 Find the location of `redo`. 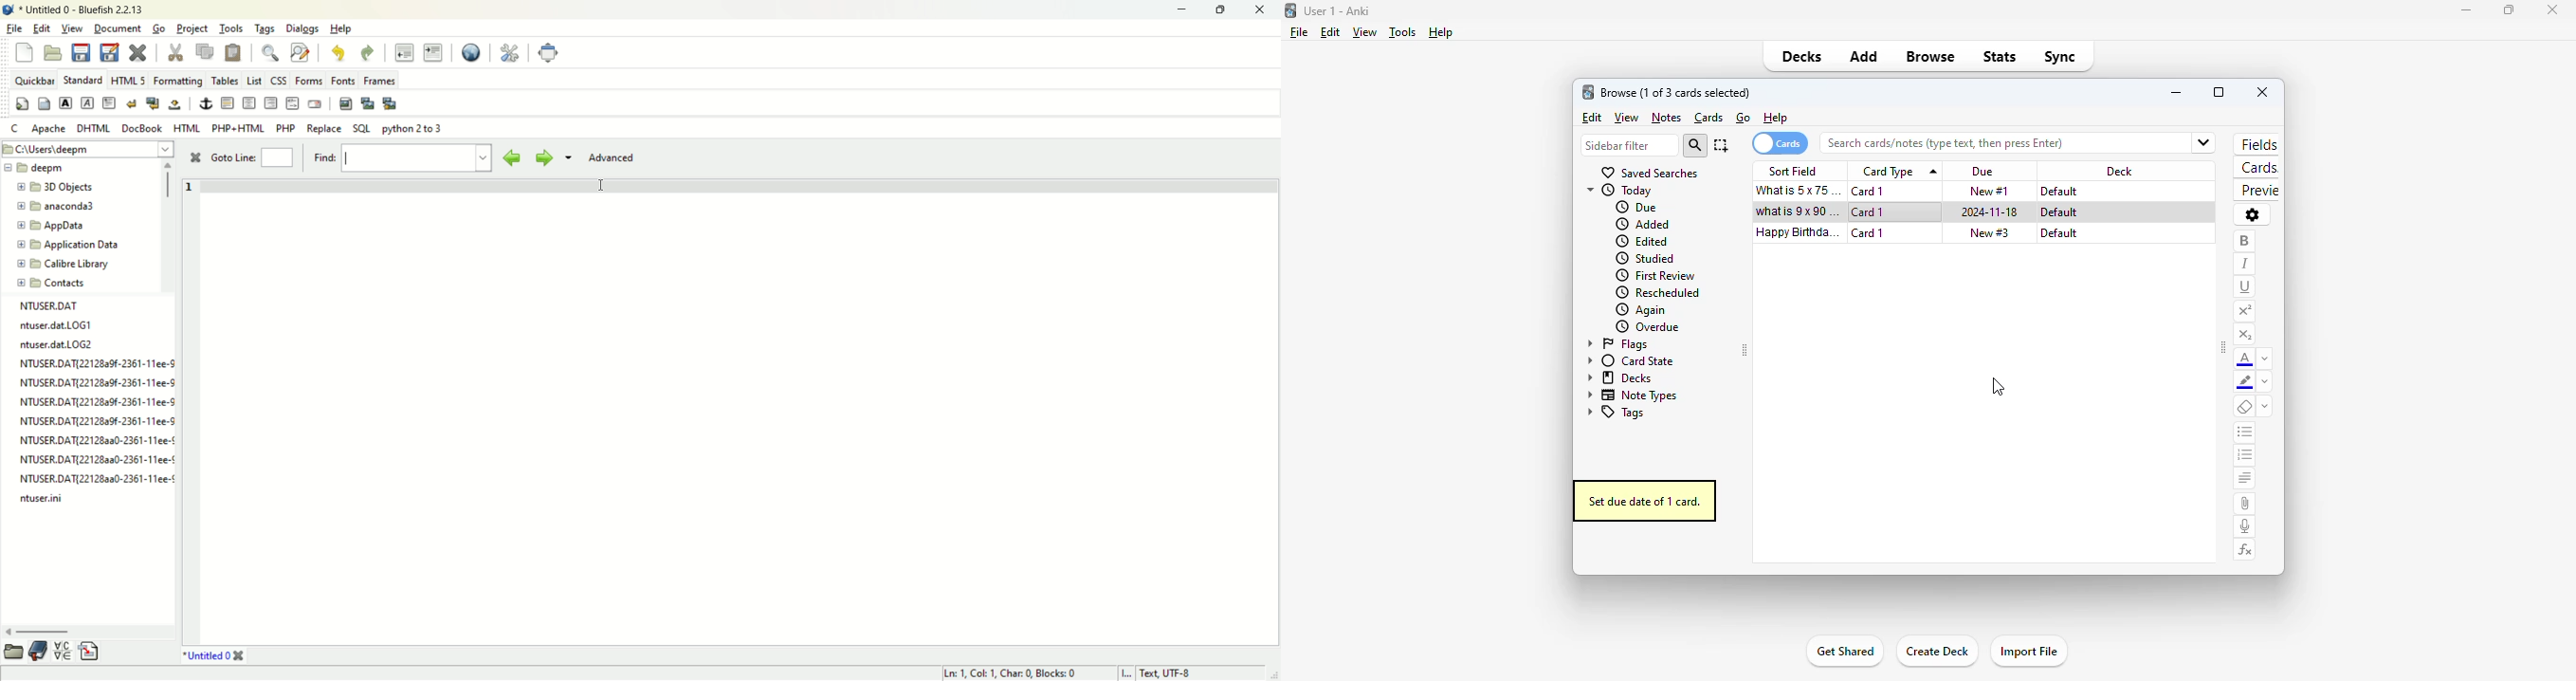

redo is located at coordinates (368, 53).